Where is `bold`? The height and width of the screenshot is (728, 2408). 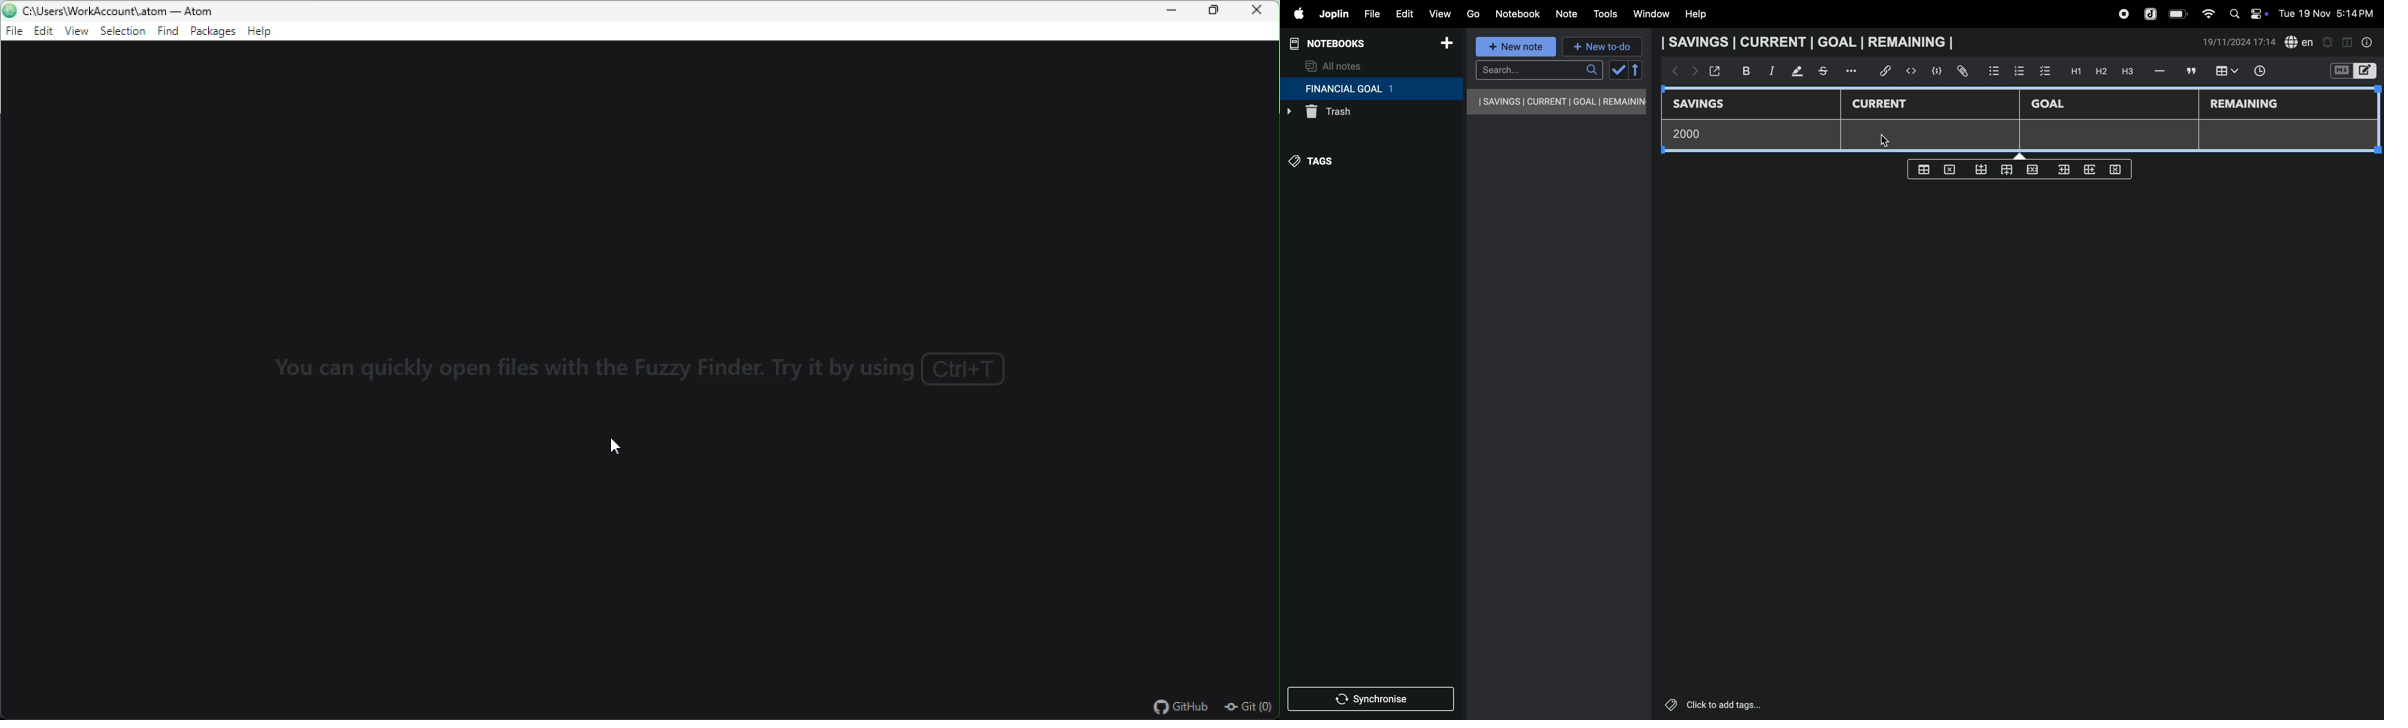 bold is located at coordinates (1741, 70).